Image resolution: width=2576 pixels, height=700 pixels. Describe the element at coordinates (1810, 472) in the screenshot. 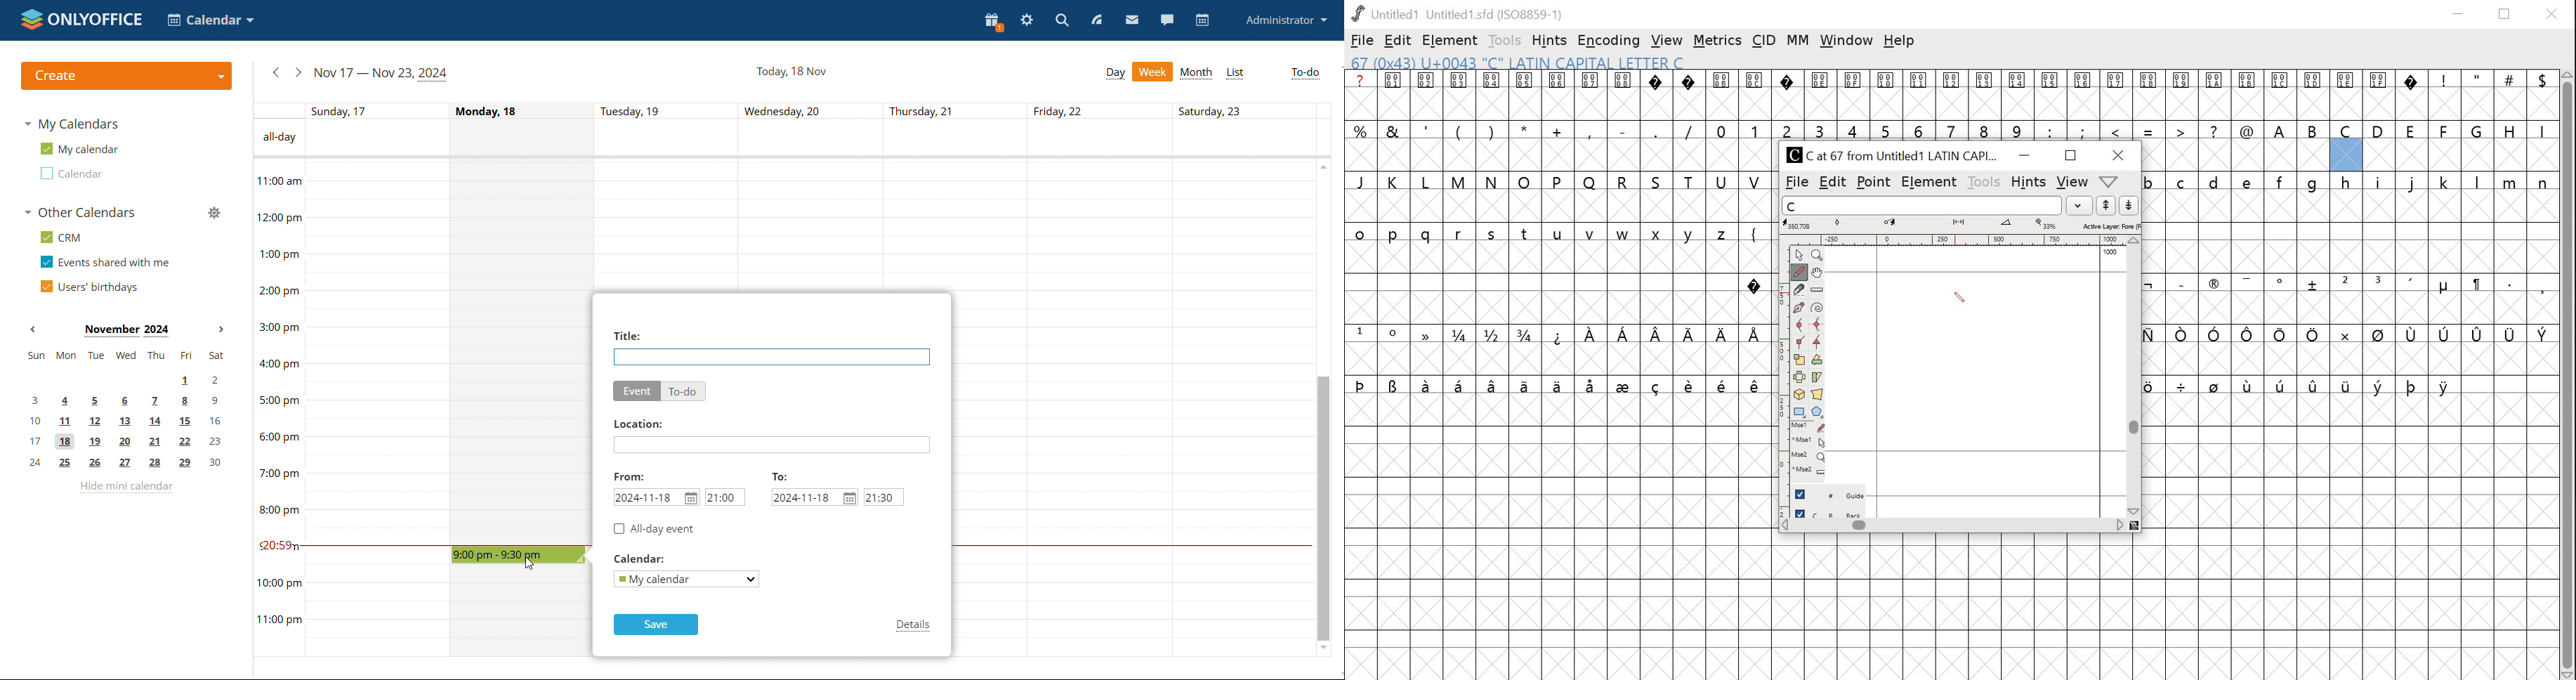

I see `mouse wheel + Ctrl` at that location.